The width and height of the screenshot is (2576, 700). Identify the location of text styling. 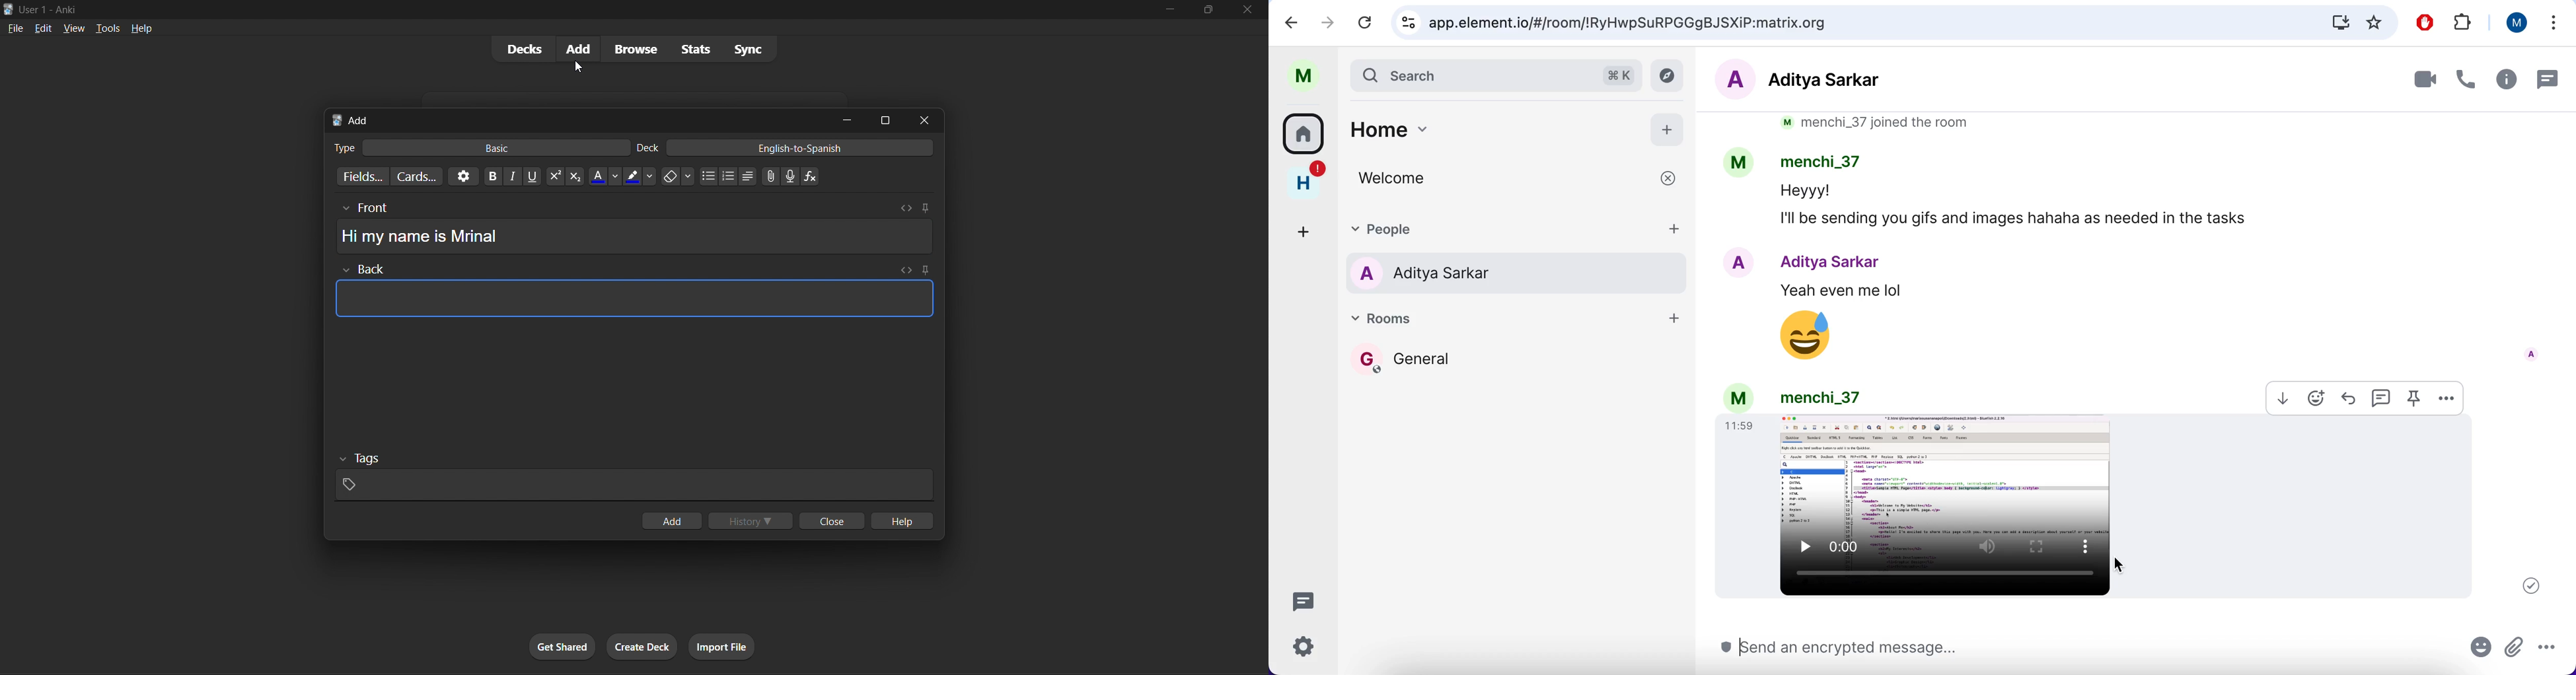
(659, 176).